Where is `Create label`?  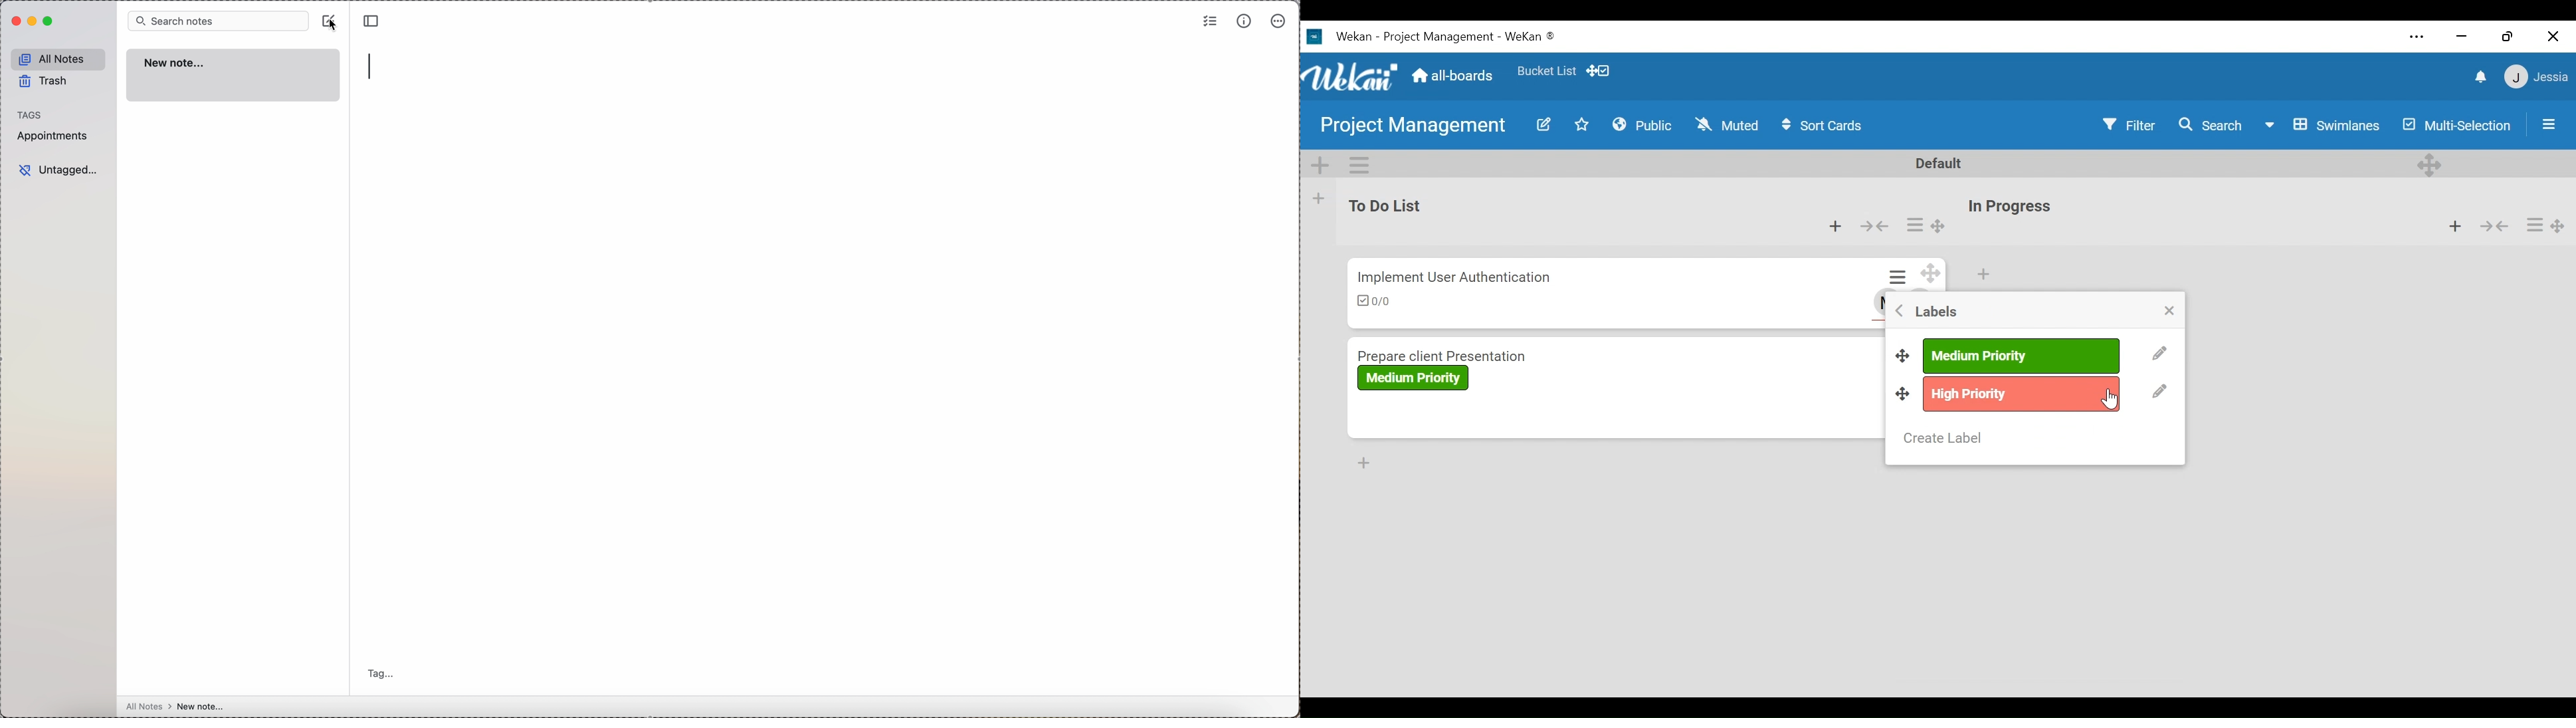
Create label is located at coordinates (1945, 437).